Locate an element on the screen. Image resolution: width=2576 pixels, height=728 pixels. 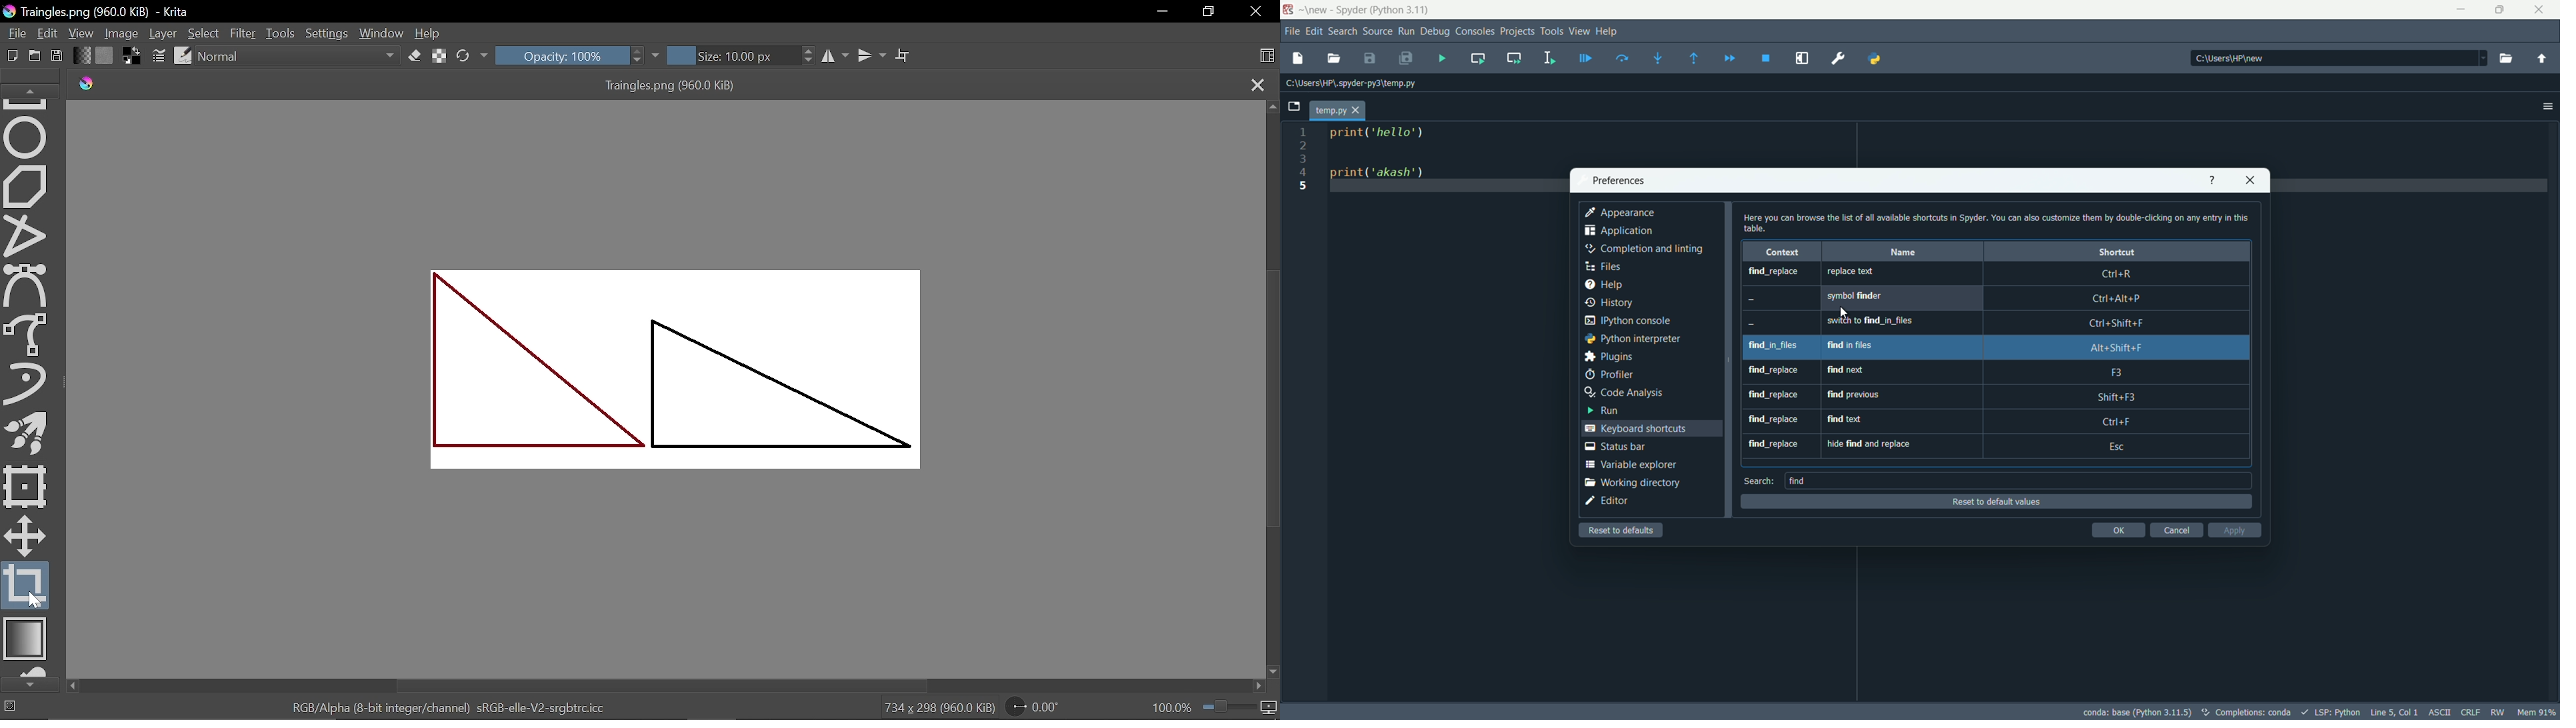
file directory: c:\users\hp\new is located at coordinates (2340, 59).